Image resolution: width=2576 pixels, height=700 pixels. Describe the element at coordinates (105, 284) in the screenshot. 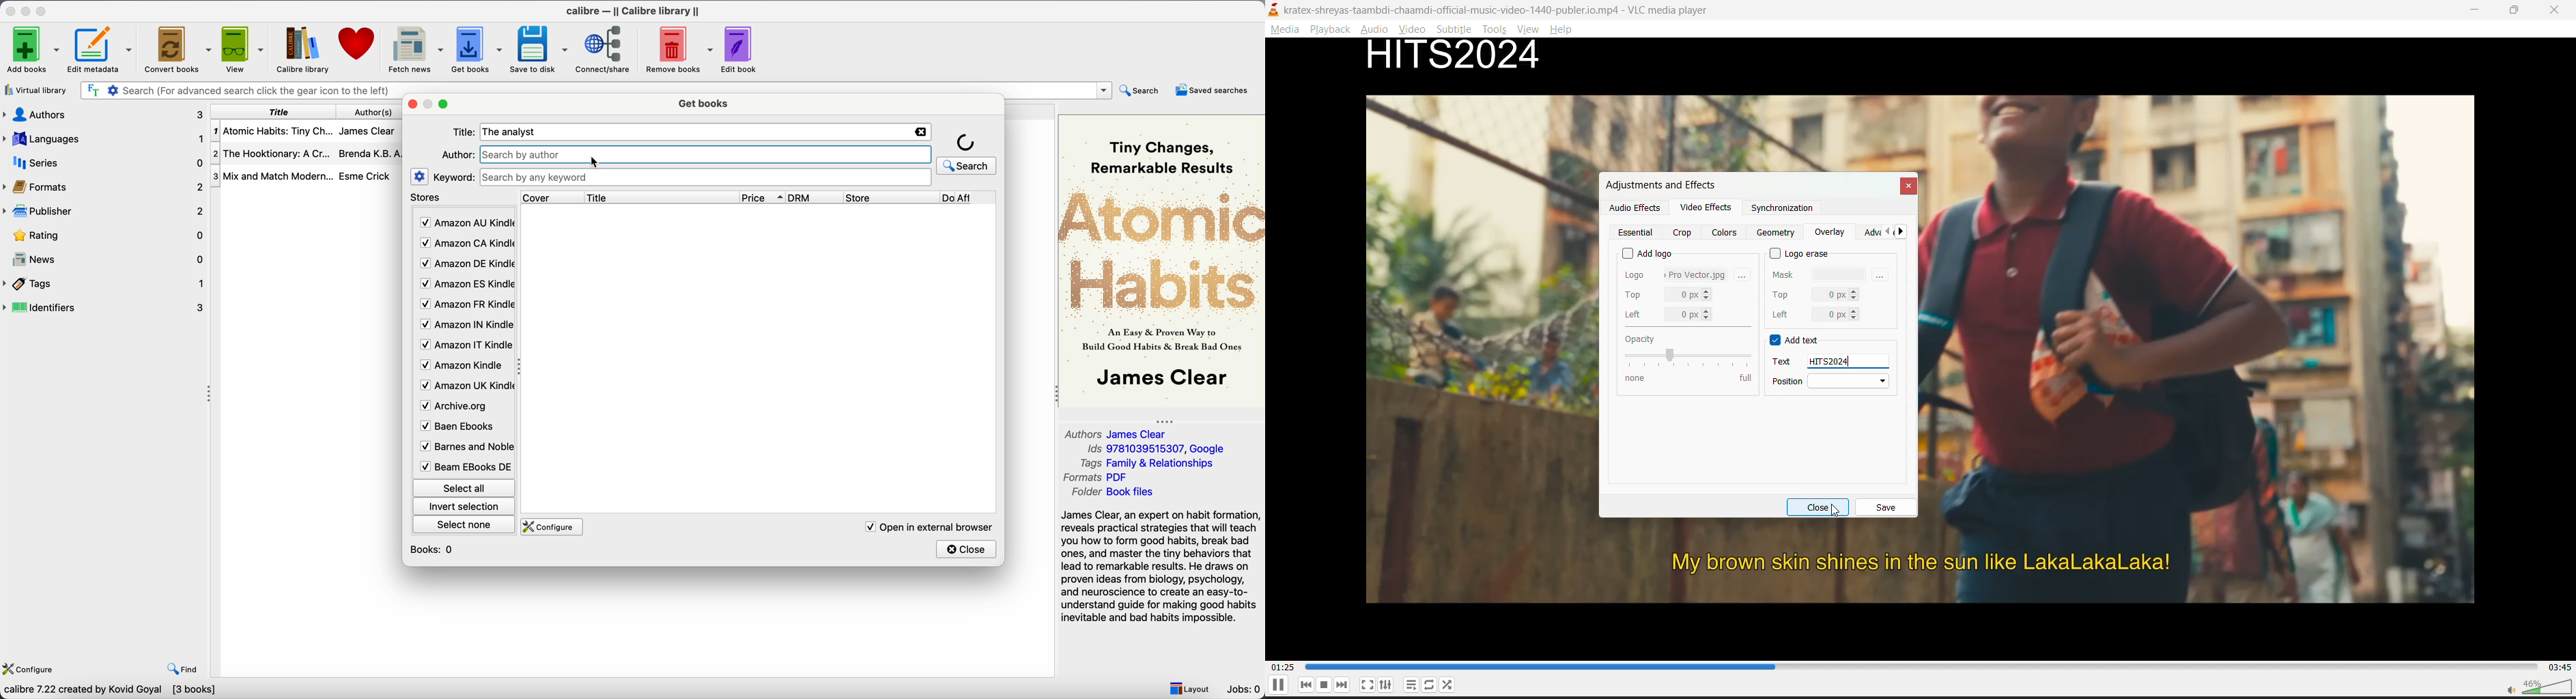

I see `tags` at that location.